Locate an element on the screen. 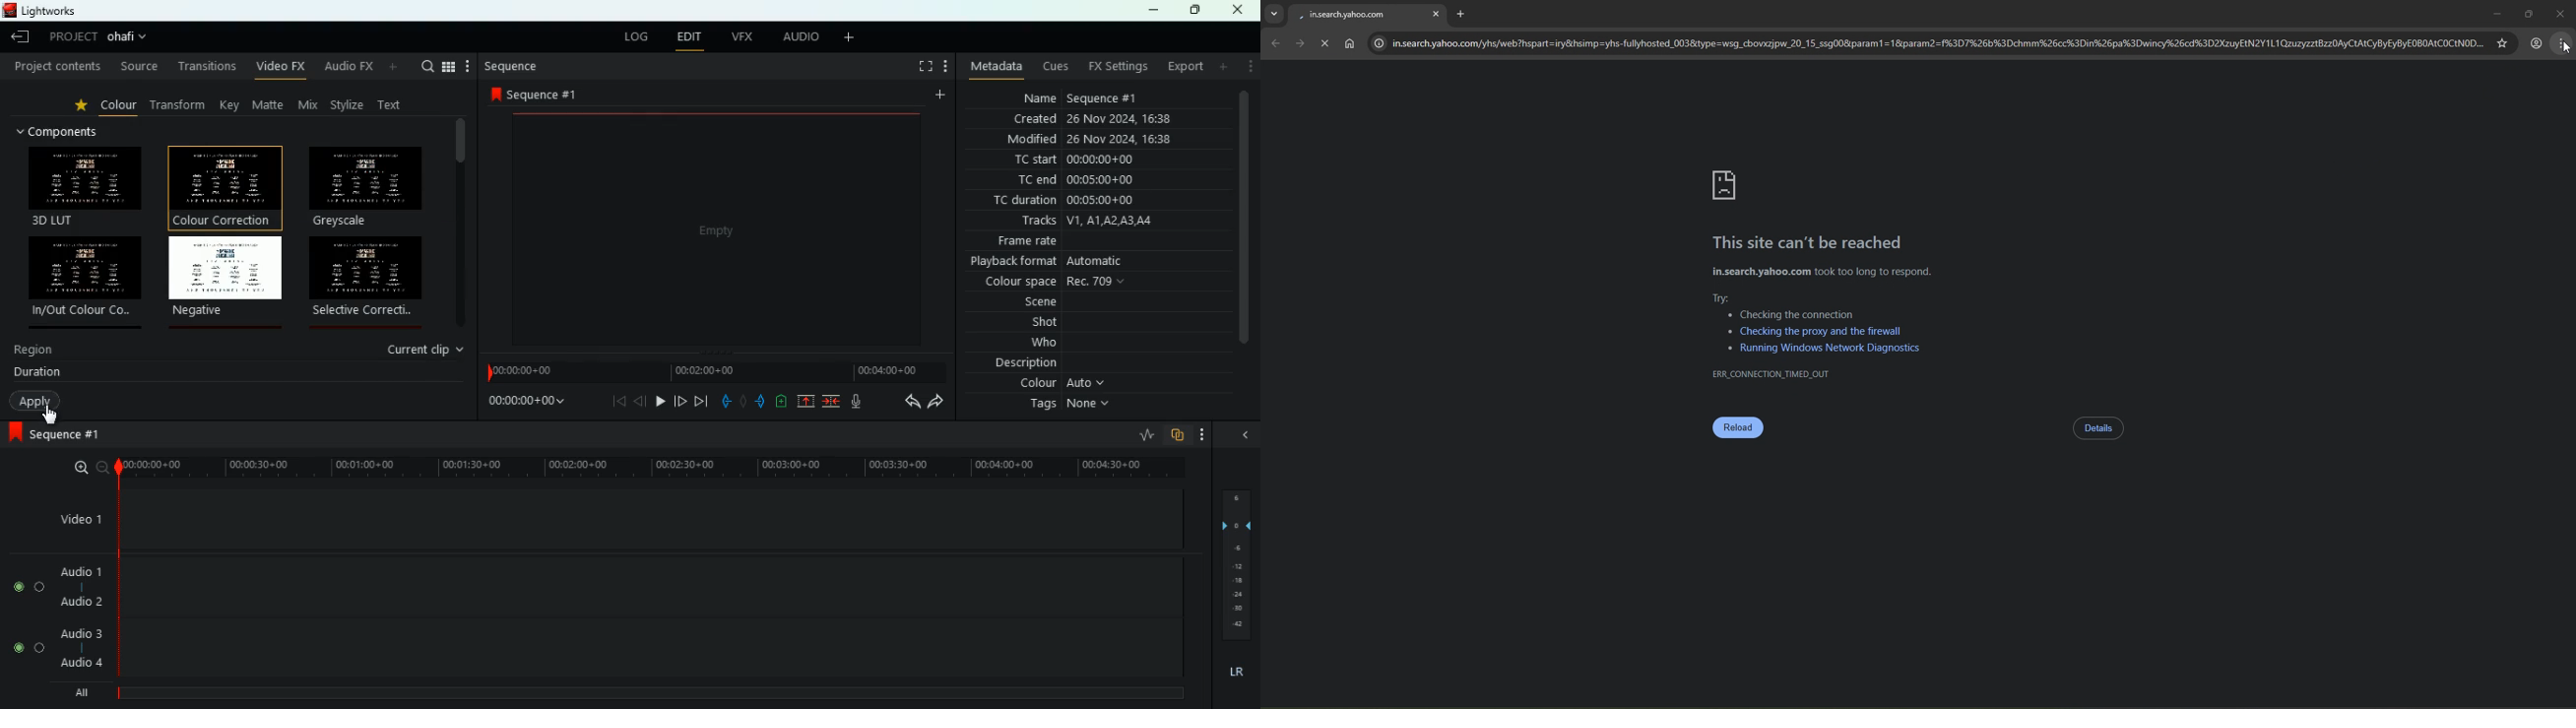 Image resolution: width=2576 pixels, height=728 pixels. metadata is located at coordinates (993, 68).